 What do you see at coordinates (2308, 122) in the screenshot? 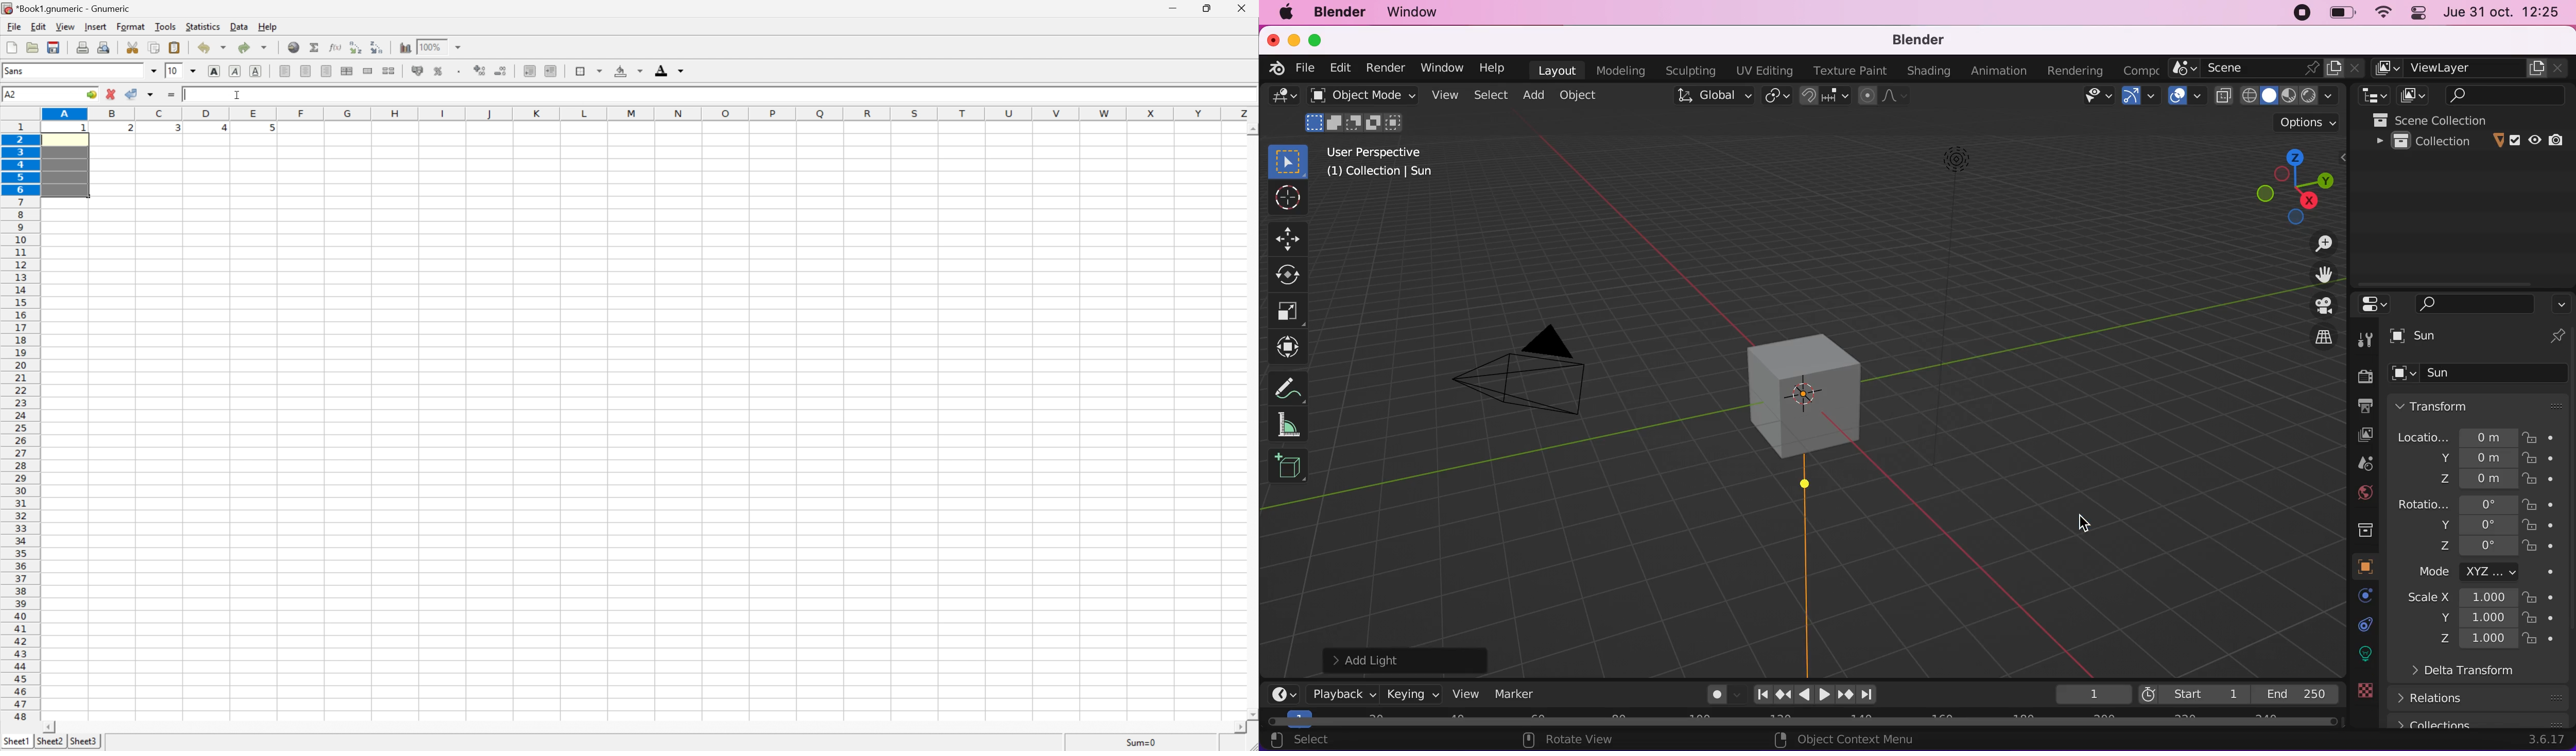
I see `options` at bounding box center [2308, 122].